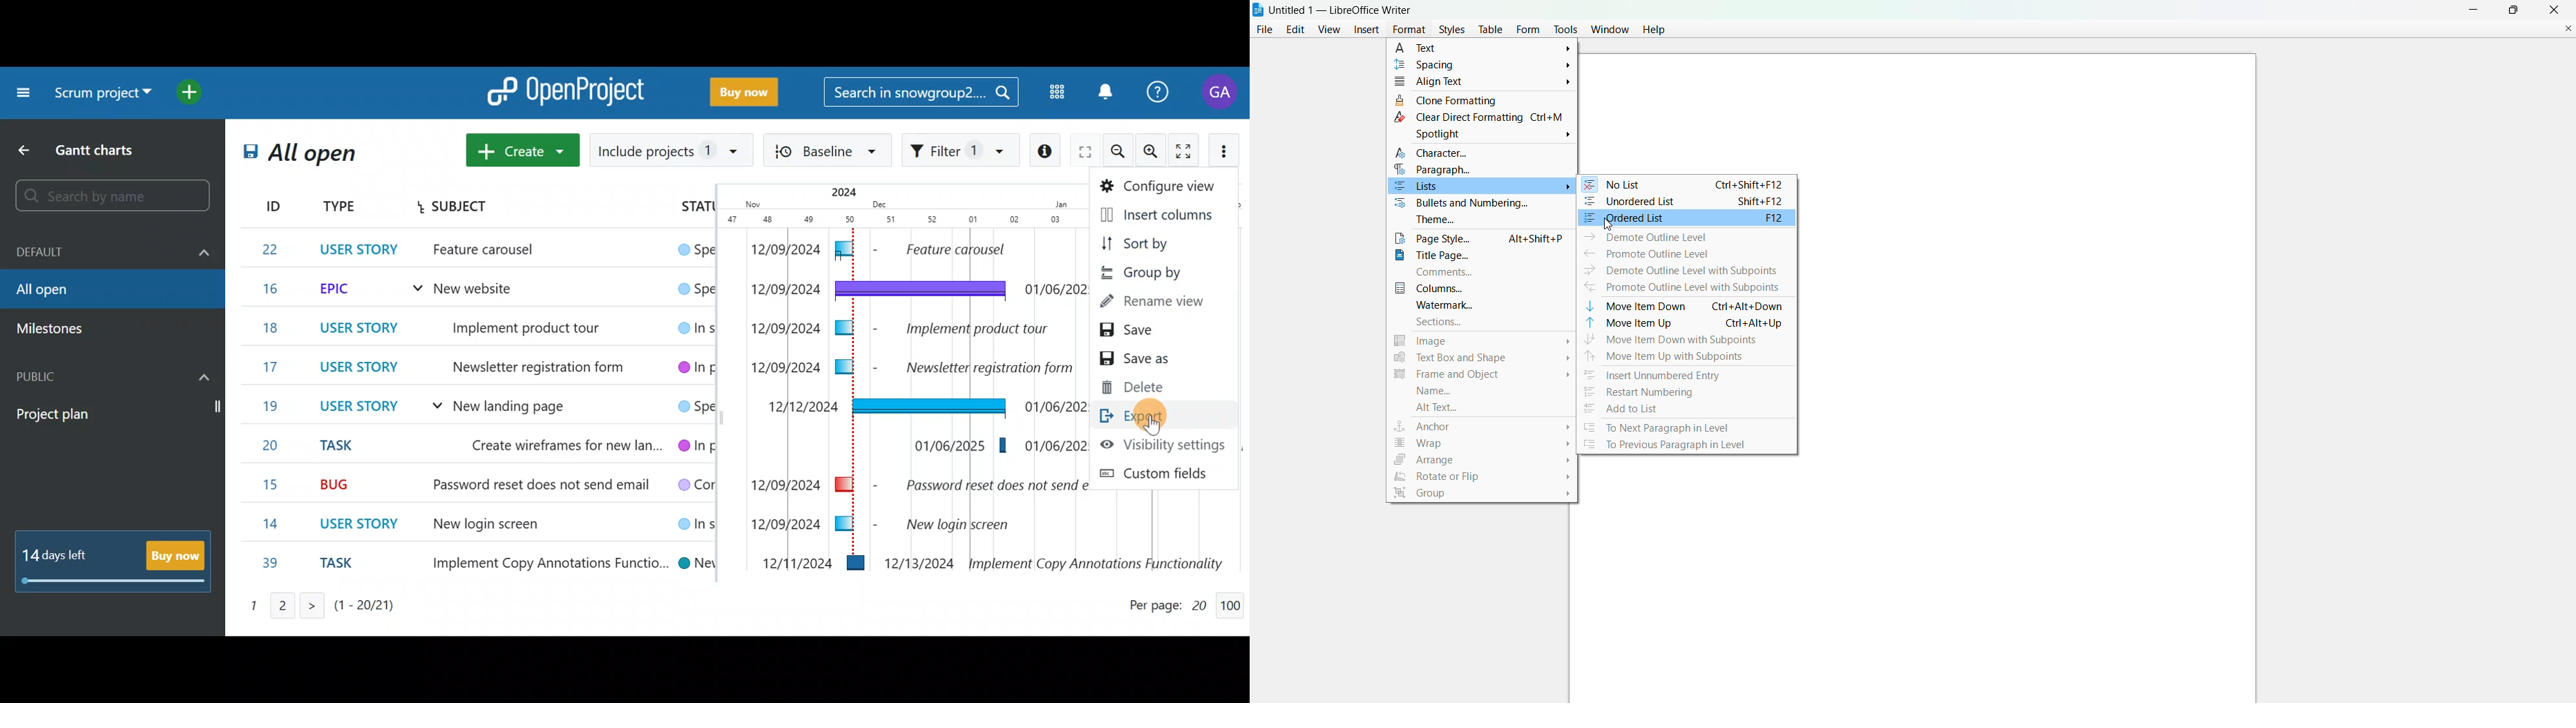 The width and height of the screenshot is (2576, 728). Describe the element at coordinates (1234, 602) in the screenshot. I see `100` at that location.